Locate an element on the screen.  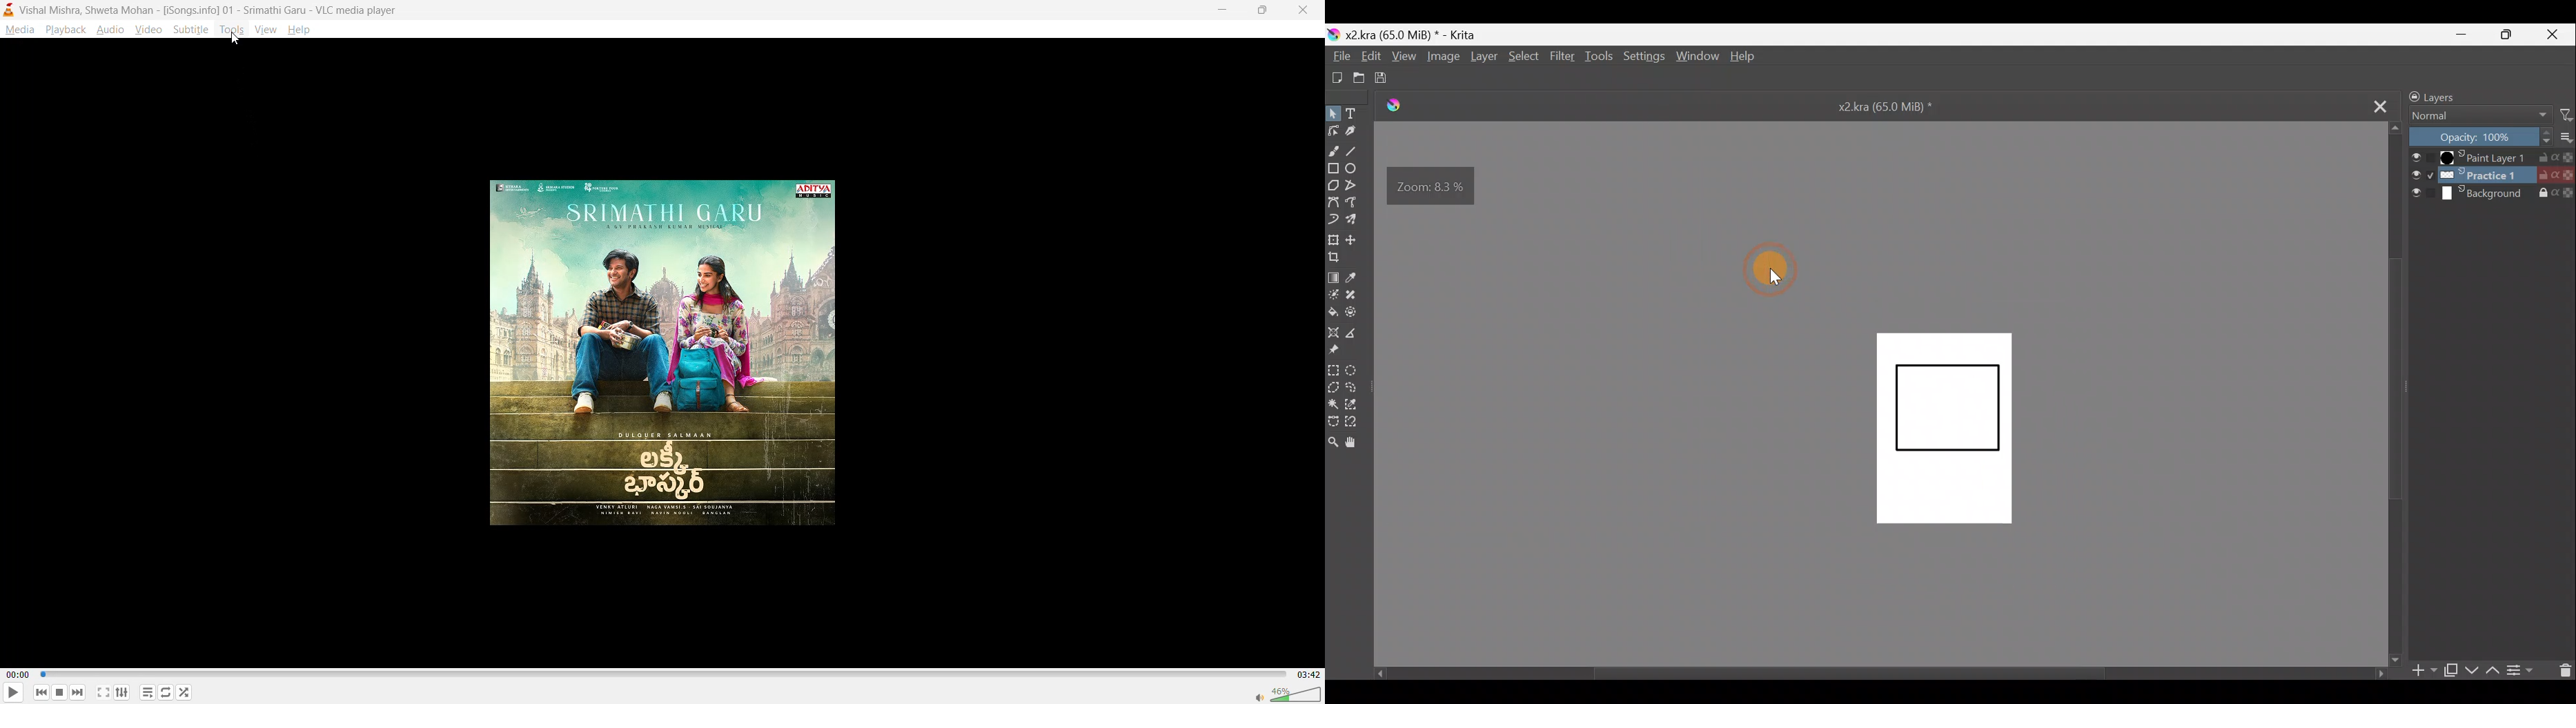
Dynamic brush tool is located at coordinates (1335, 219).